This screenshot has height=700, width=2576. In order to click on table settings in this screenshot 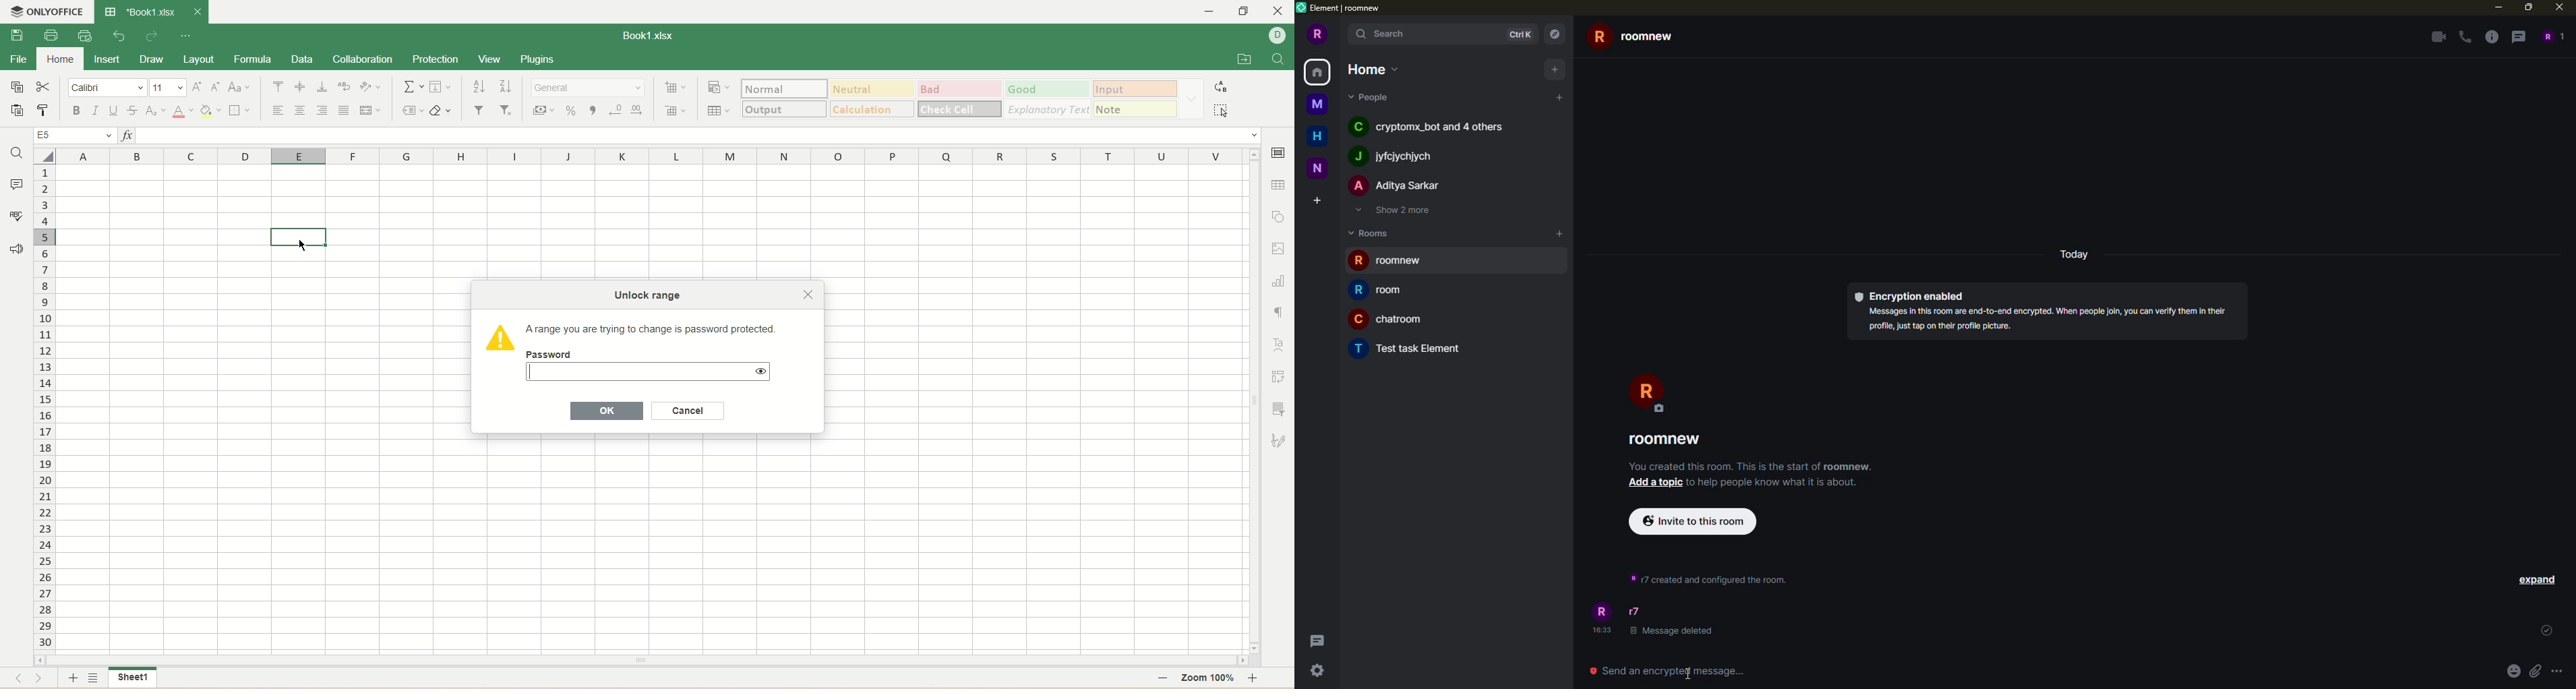, I will do `click(1279, 186)`.